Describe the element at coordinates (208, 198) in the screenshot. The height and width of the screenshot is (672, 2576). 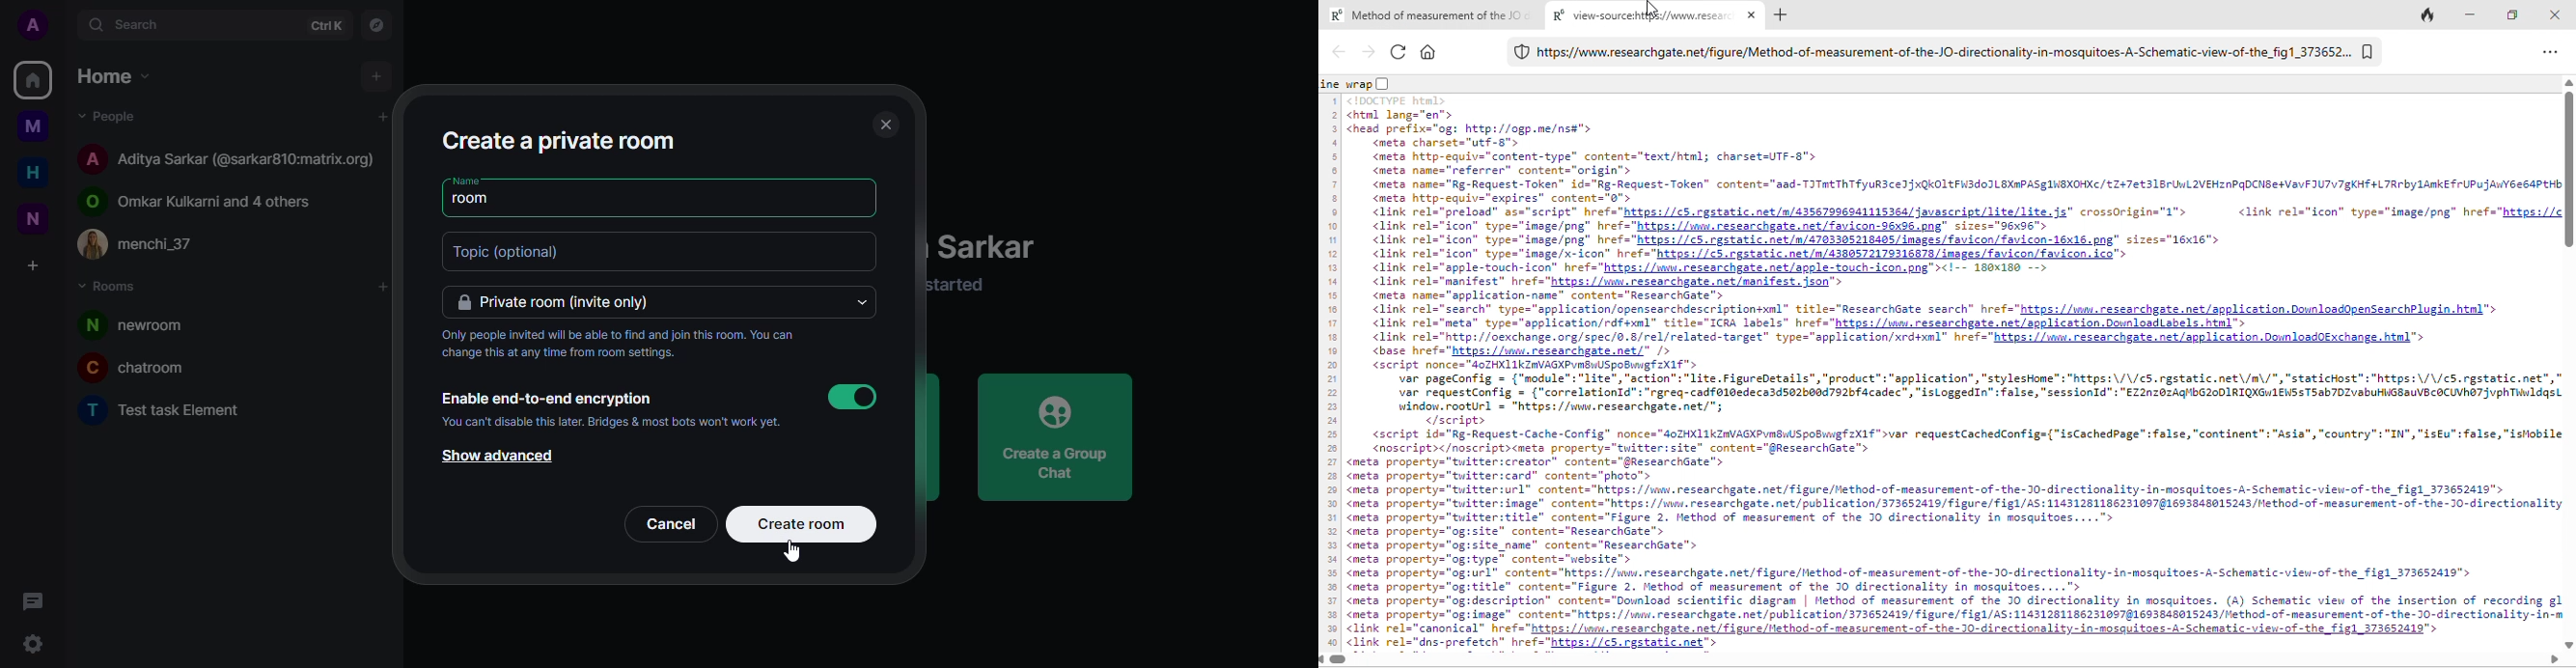
I see `Public room` at that location.